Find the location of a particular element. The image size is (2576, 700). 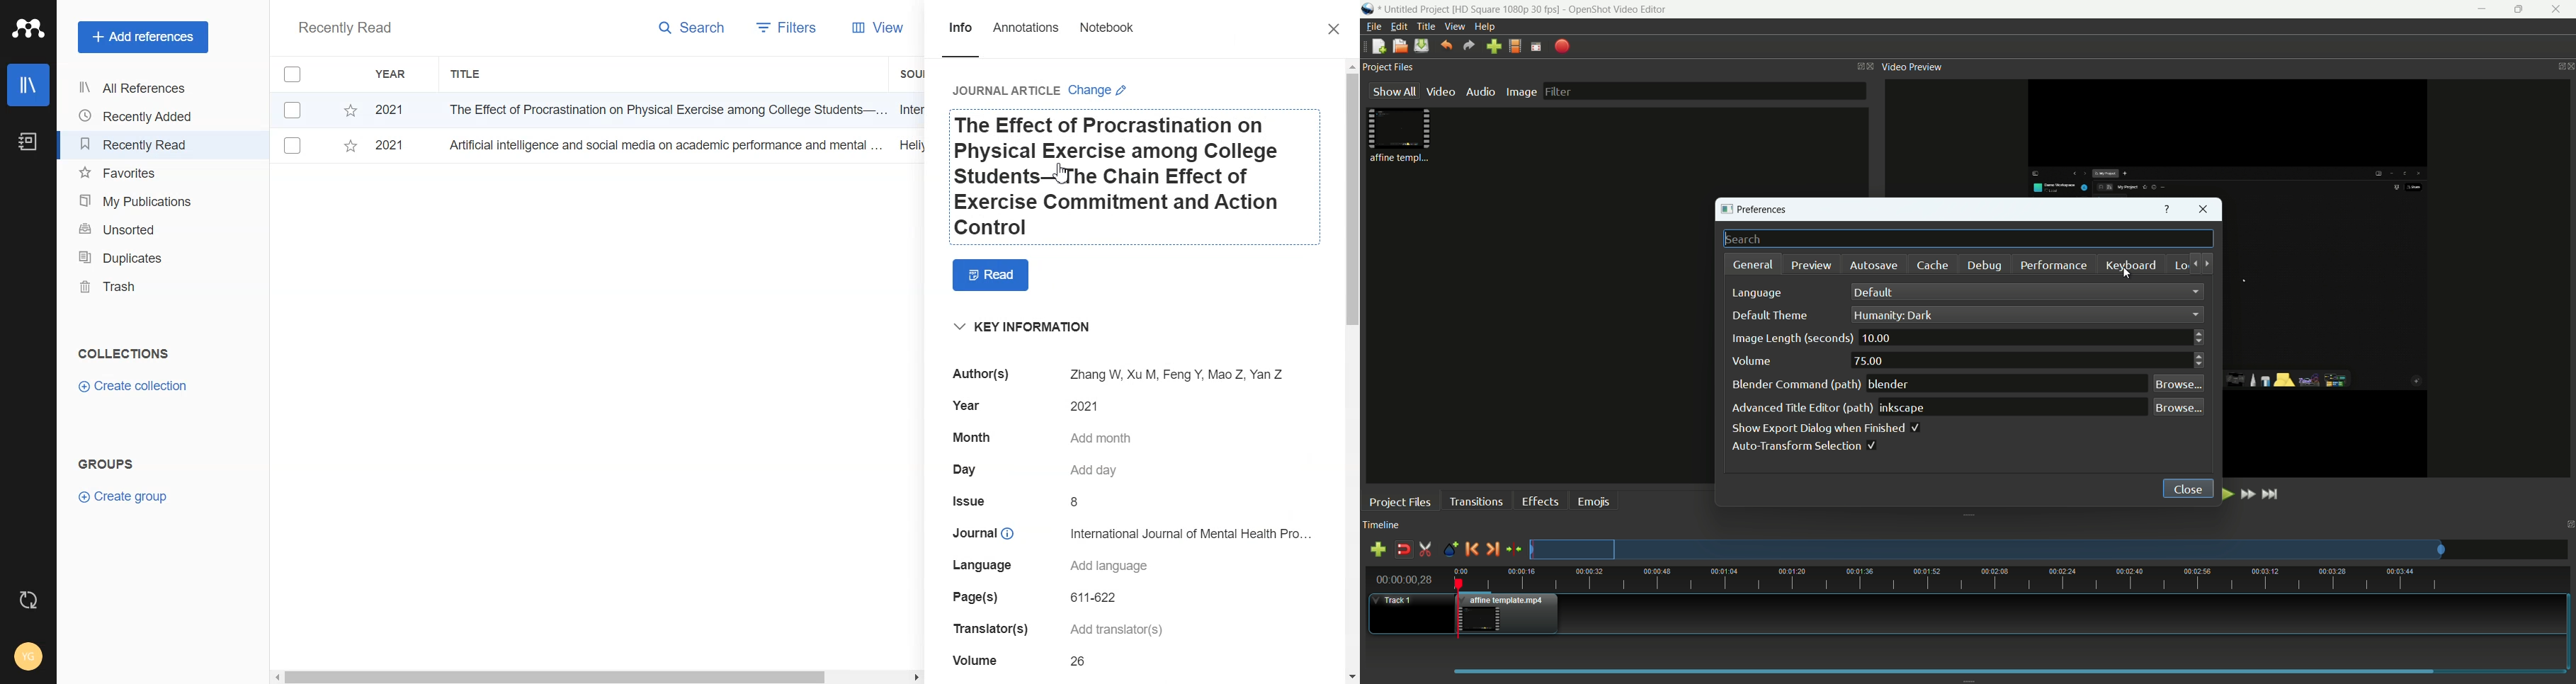

view menu is located at coordinates (1455, 27).